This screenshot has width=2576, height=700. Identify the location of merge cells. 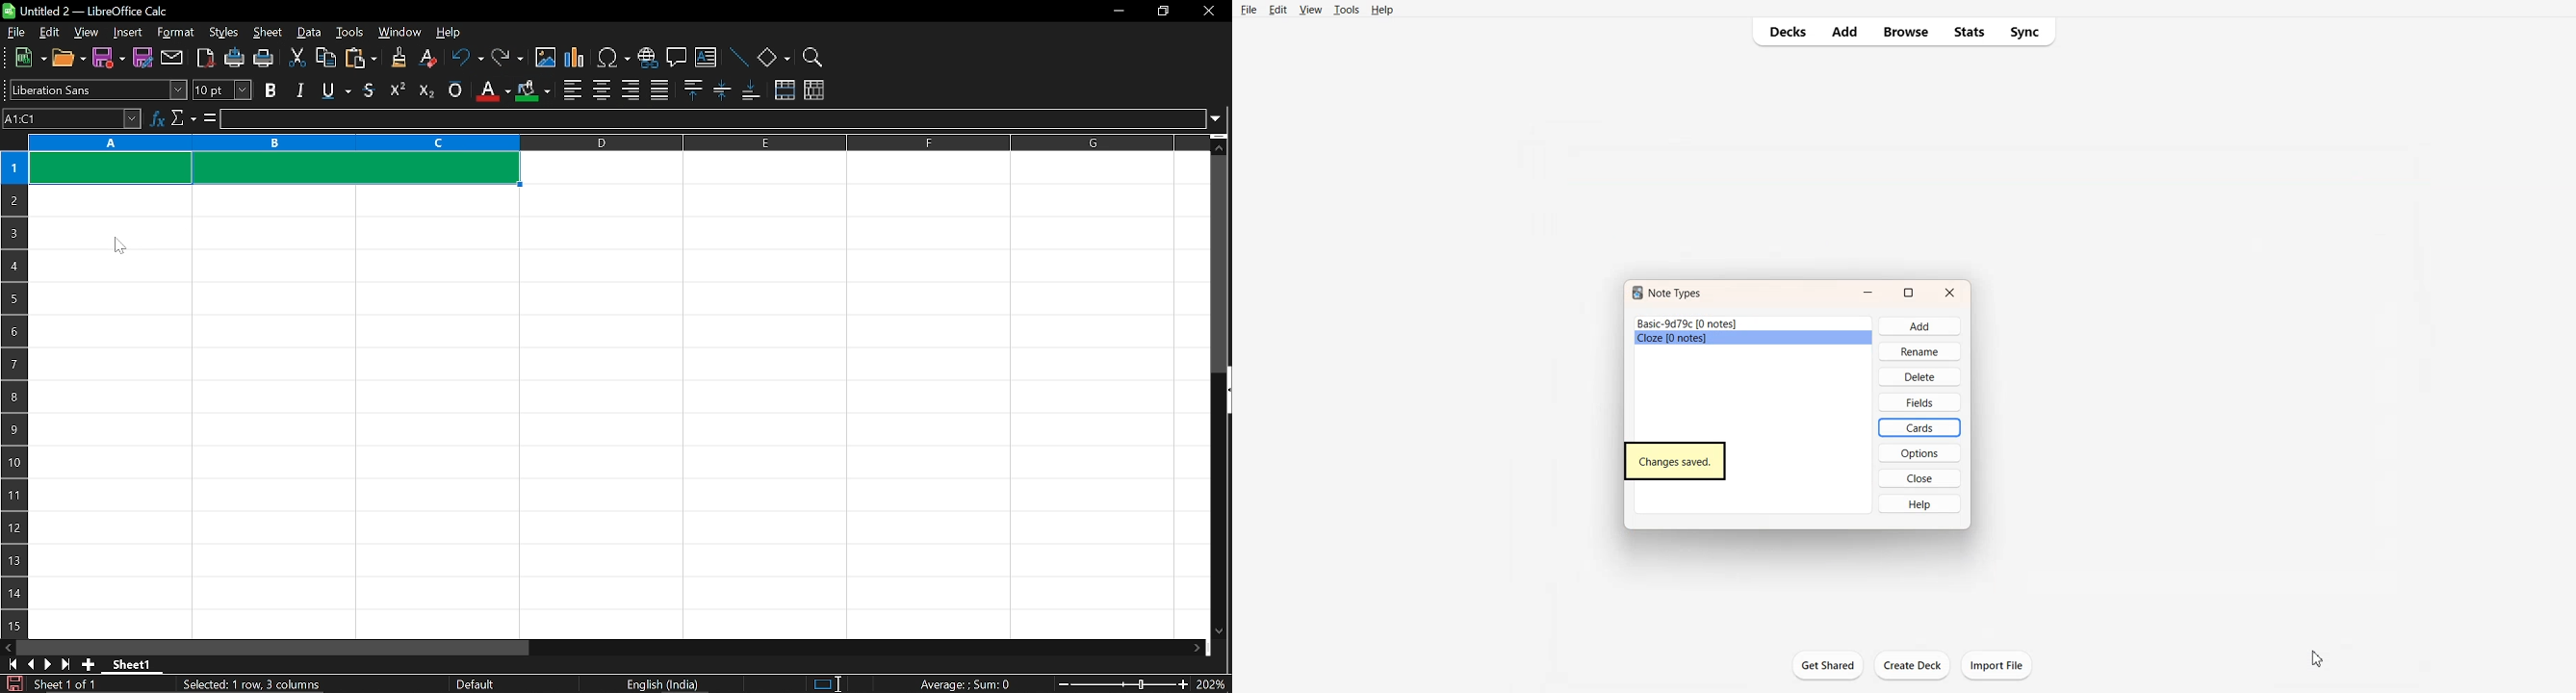
(785, 90).